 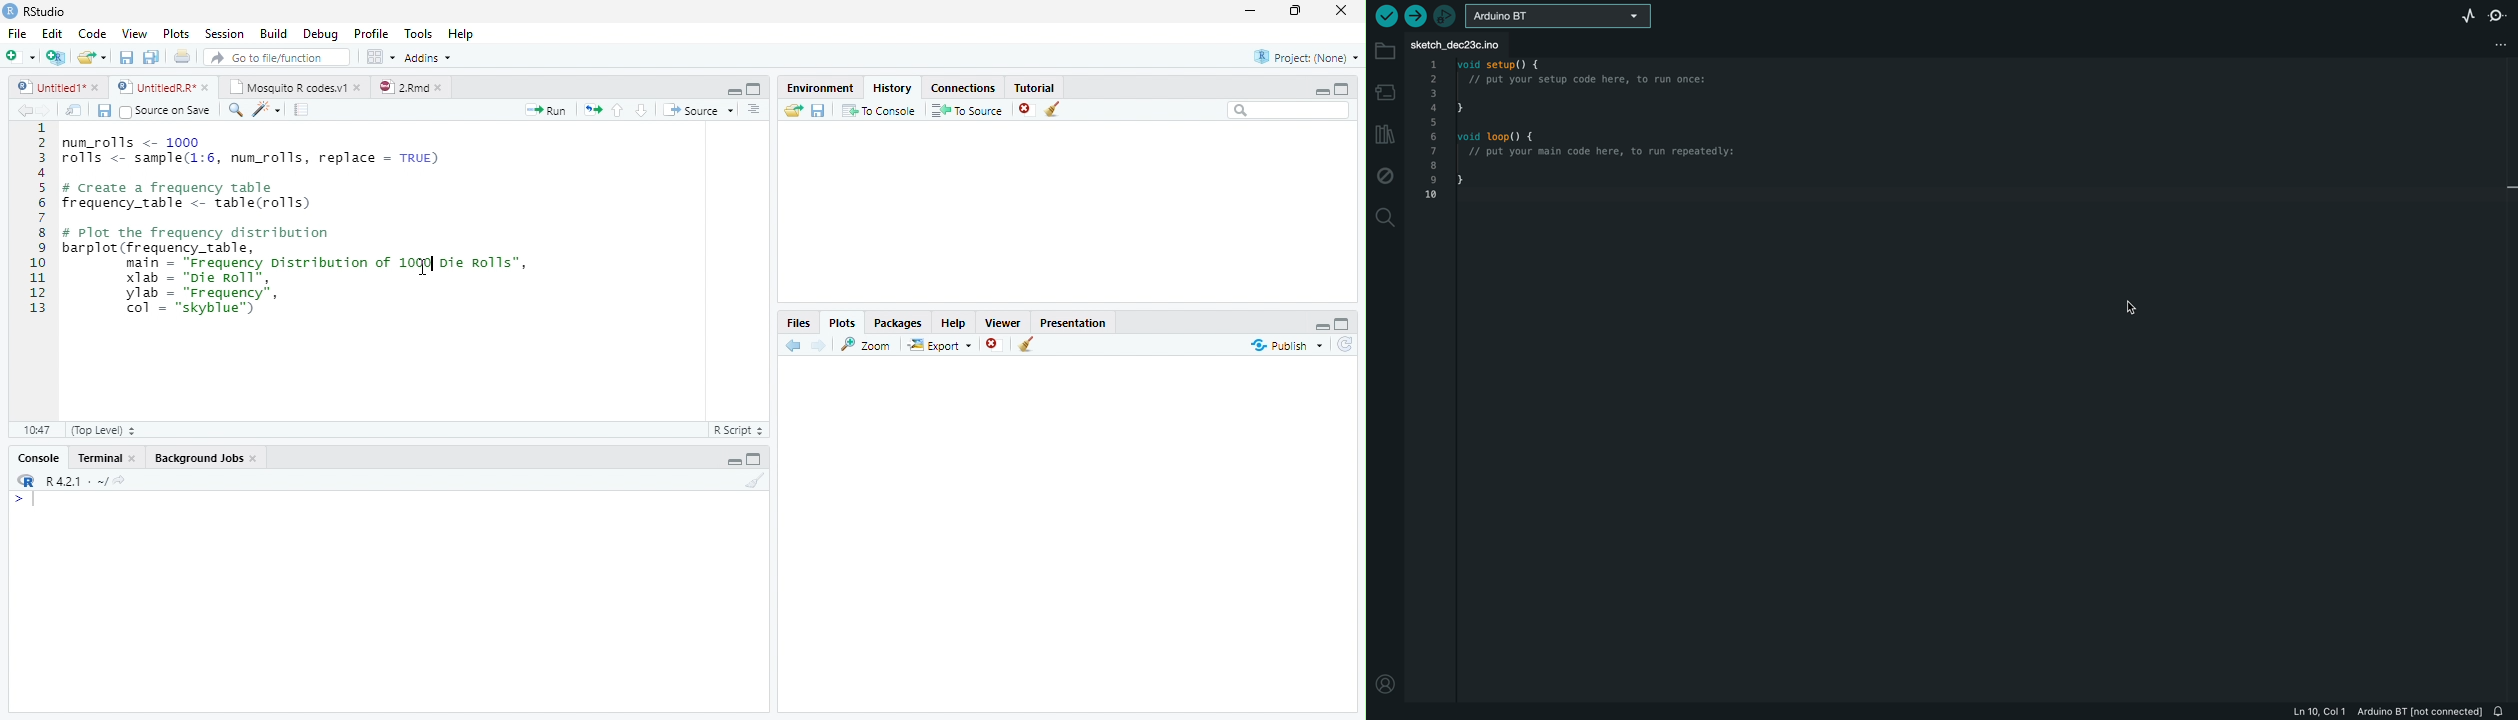 I want to click on Code Editor, so click(x=359, y=271).